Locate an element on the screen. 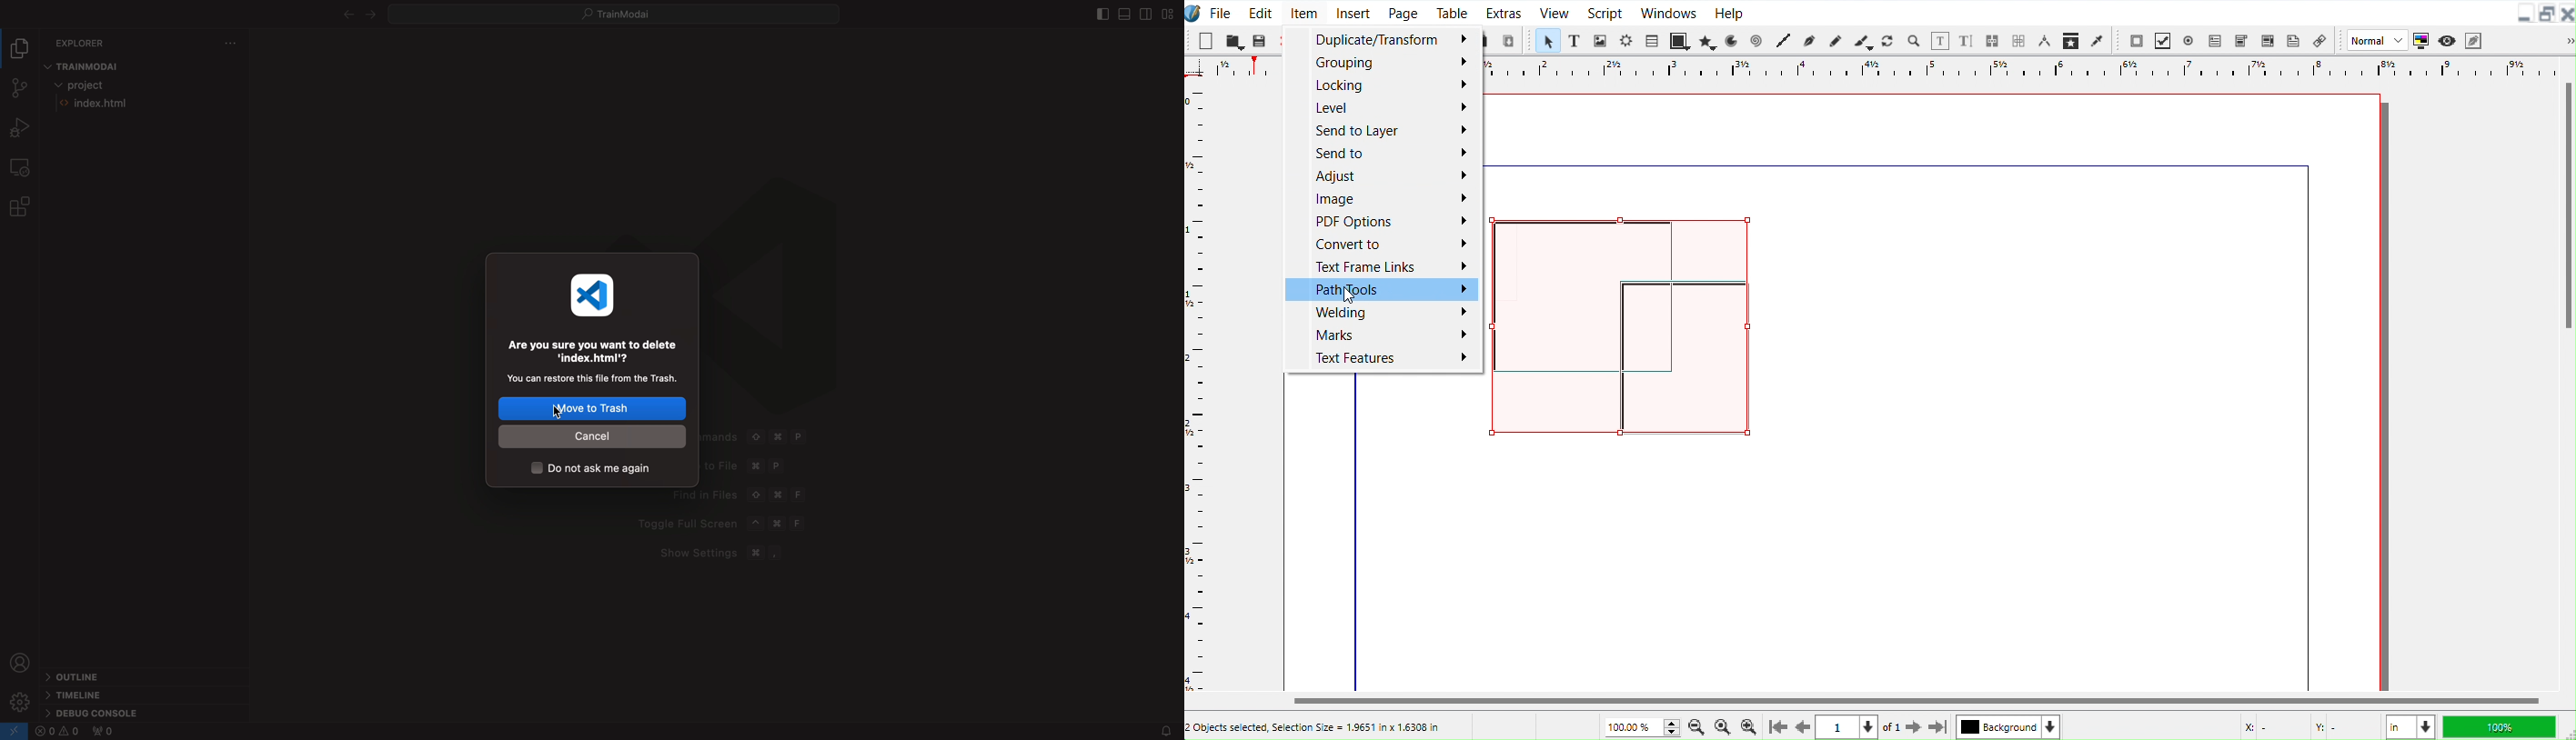 This screenshot has width=2576, height=756. Measurement in Inches  is located at coordinates (2410, 726).